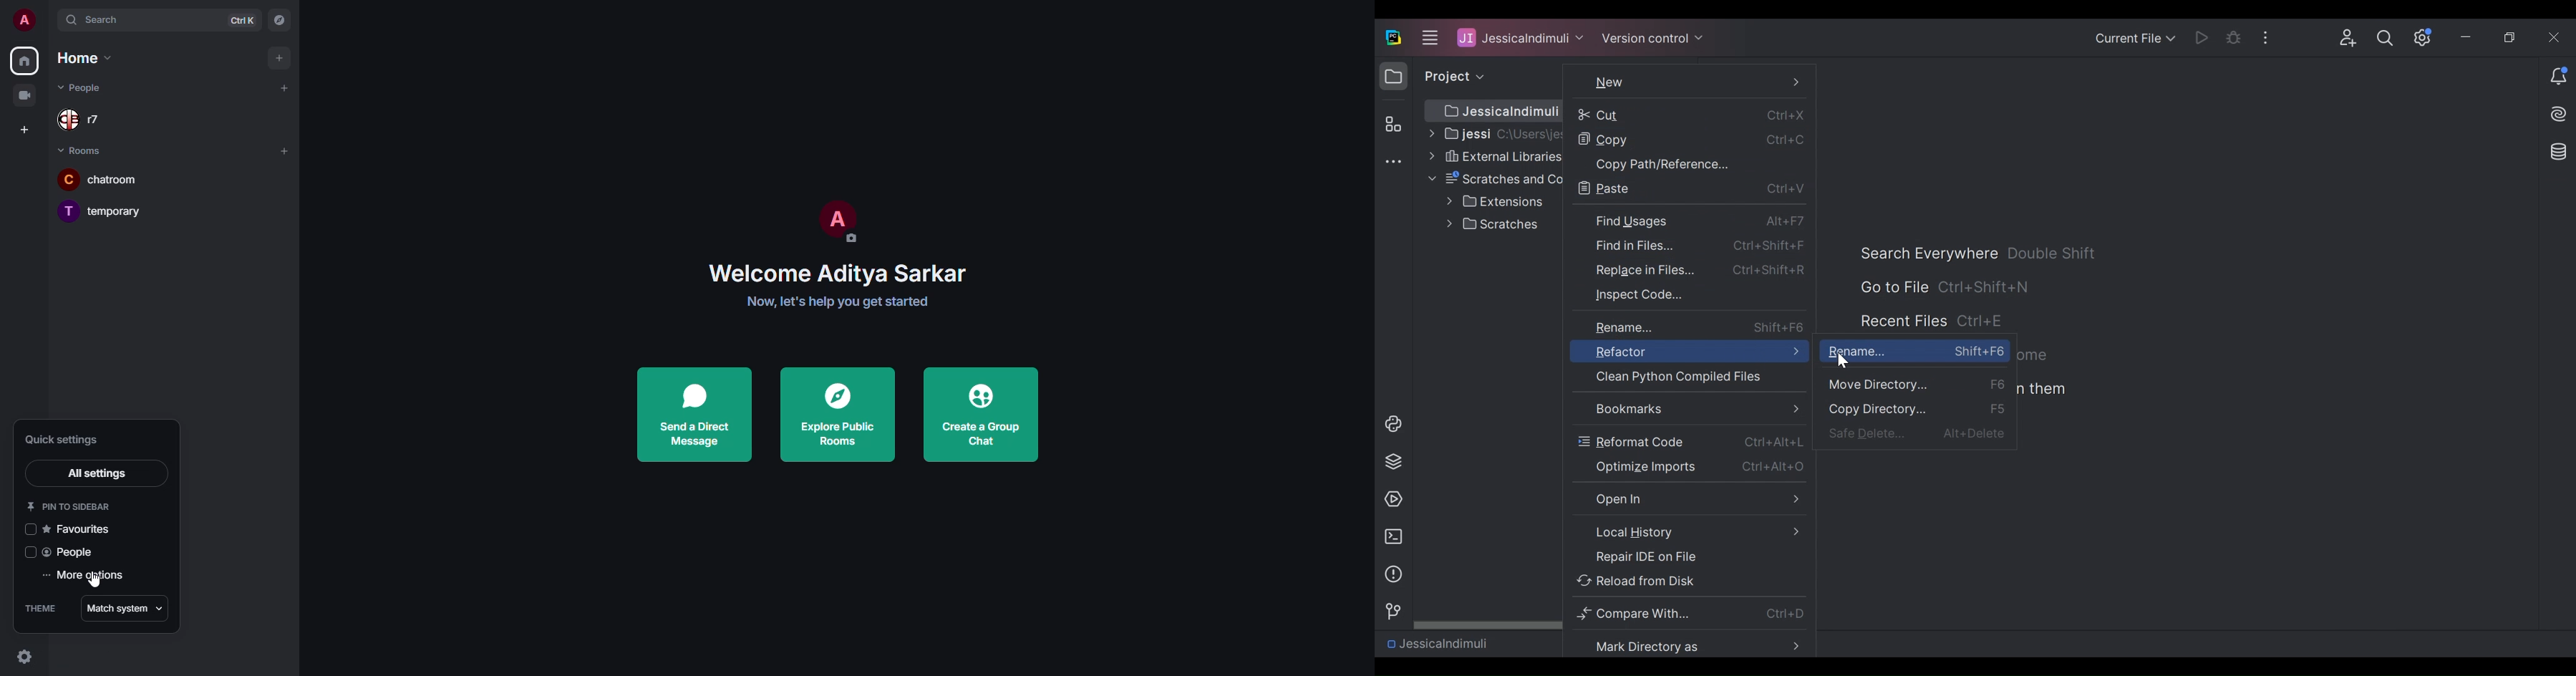 The height and width of the screenshot is (700, 2576). I want to click on r7, so click(82, 120).